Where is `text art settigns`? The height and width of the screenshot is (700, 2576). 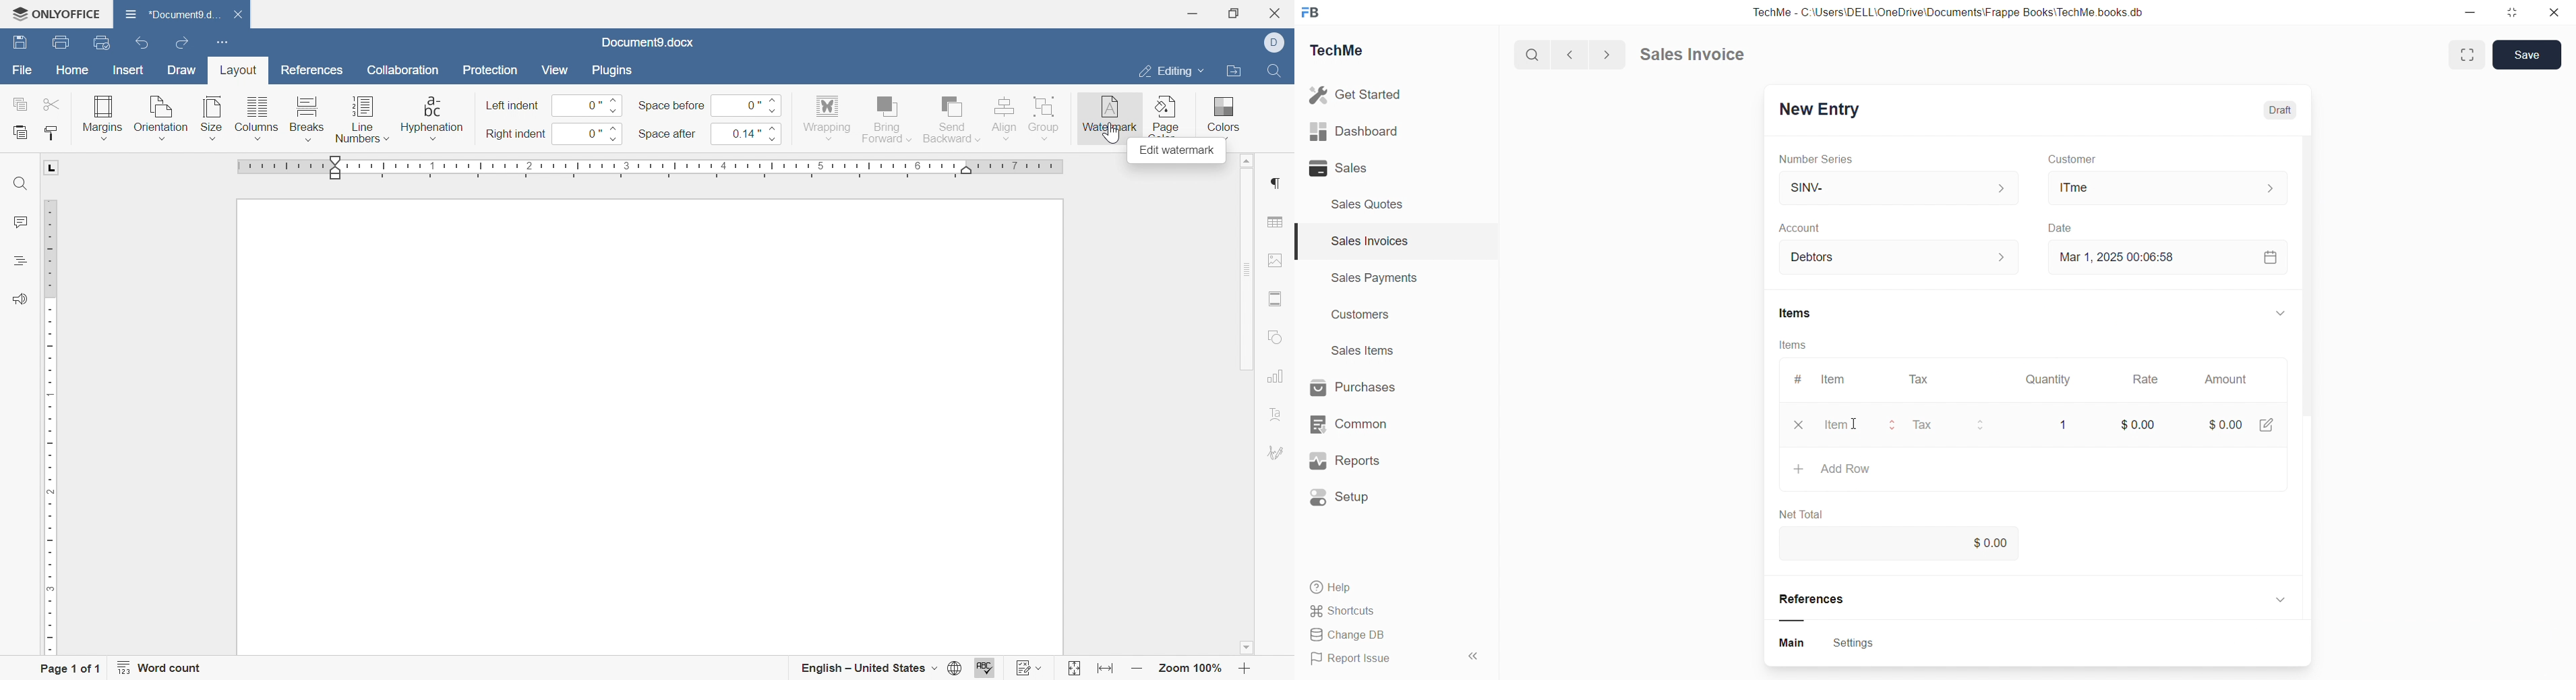 text art settigns is located at coordinates (1276, 414).